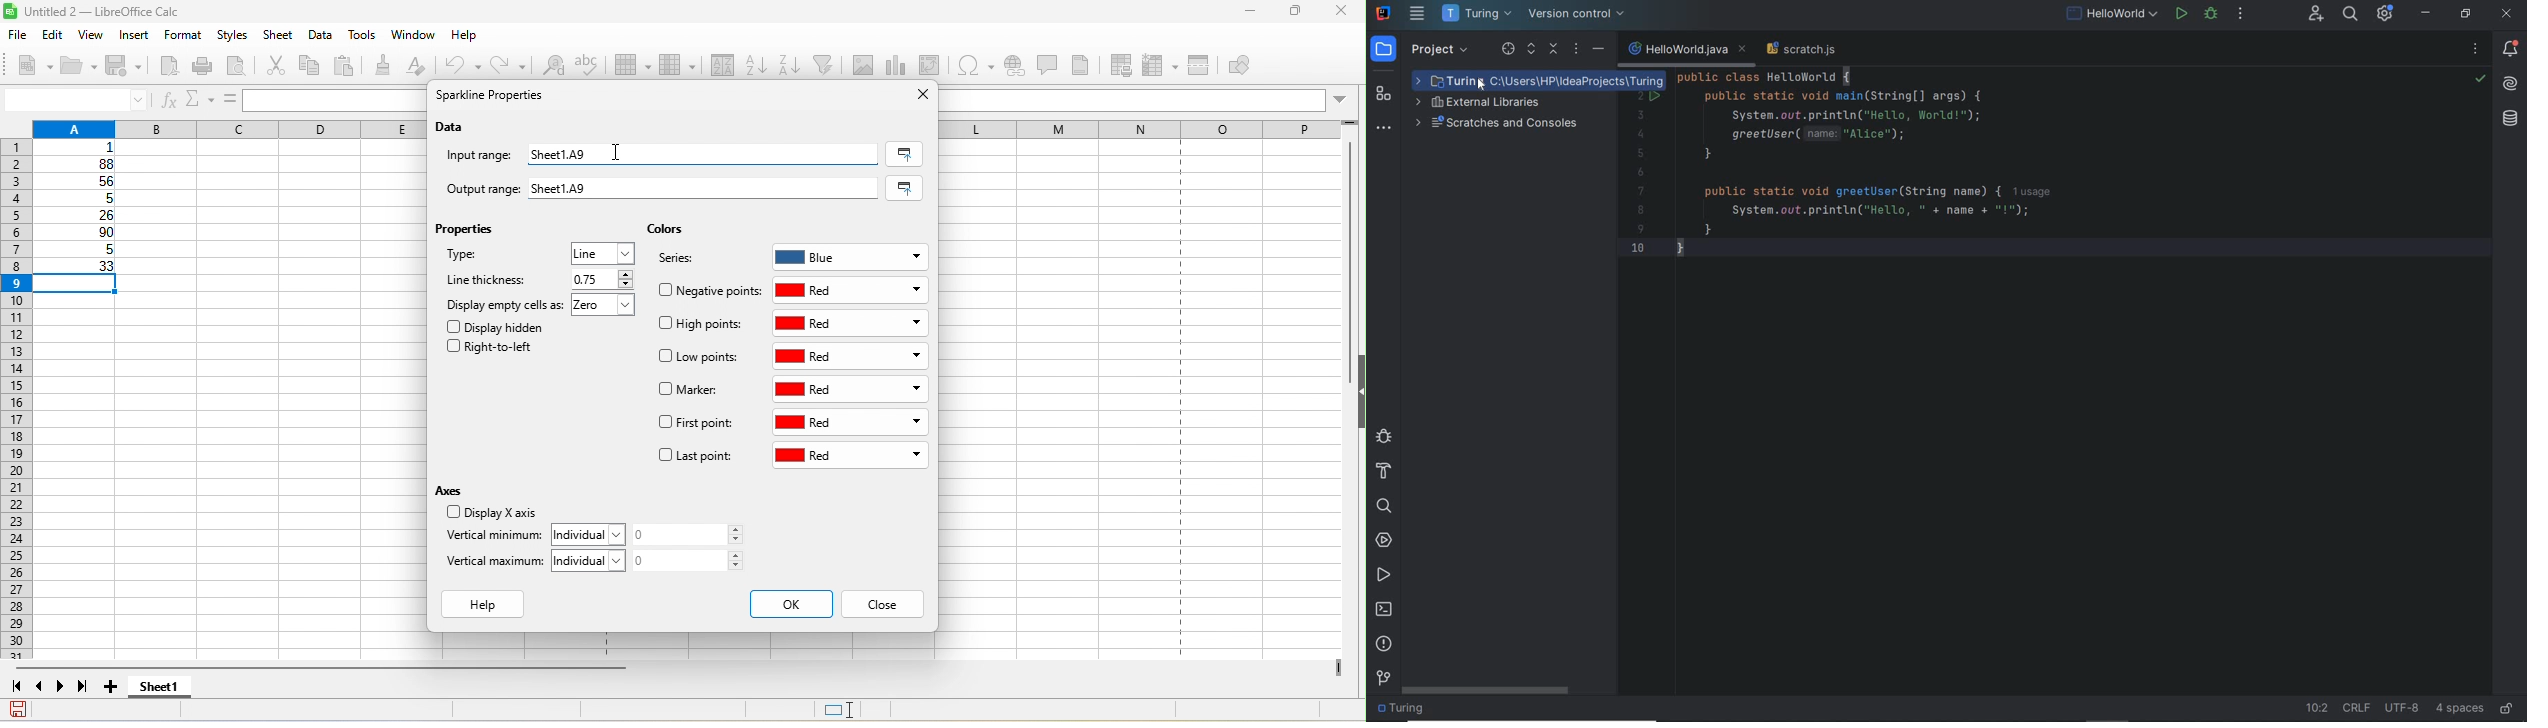 The width and height of the screenshot is (2548, 728). Describe the element at coordinates (1149, 99) in the screenshot. I see `formula bar` at that location.